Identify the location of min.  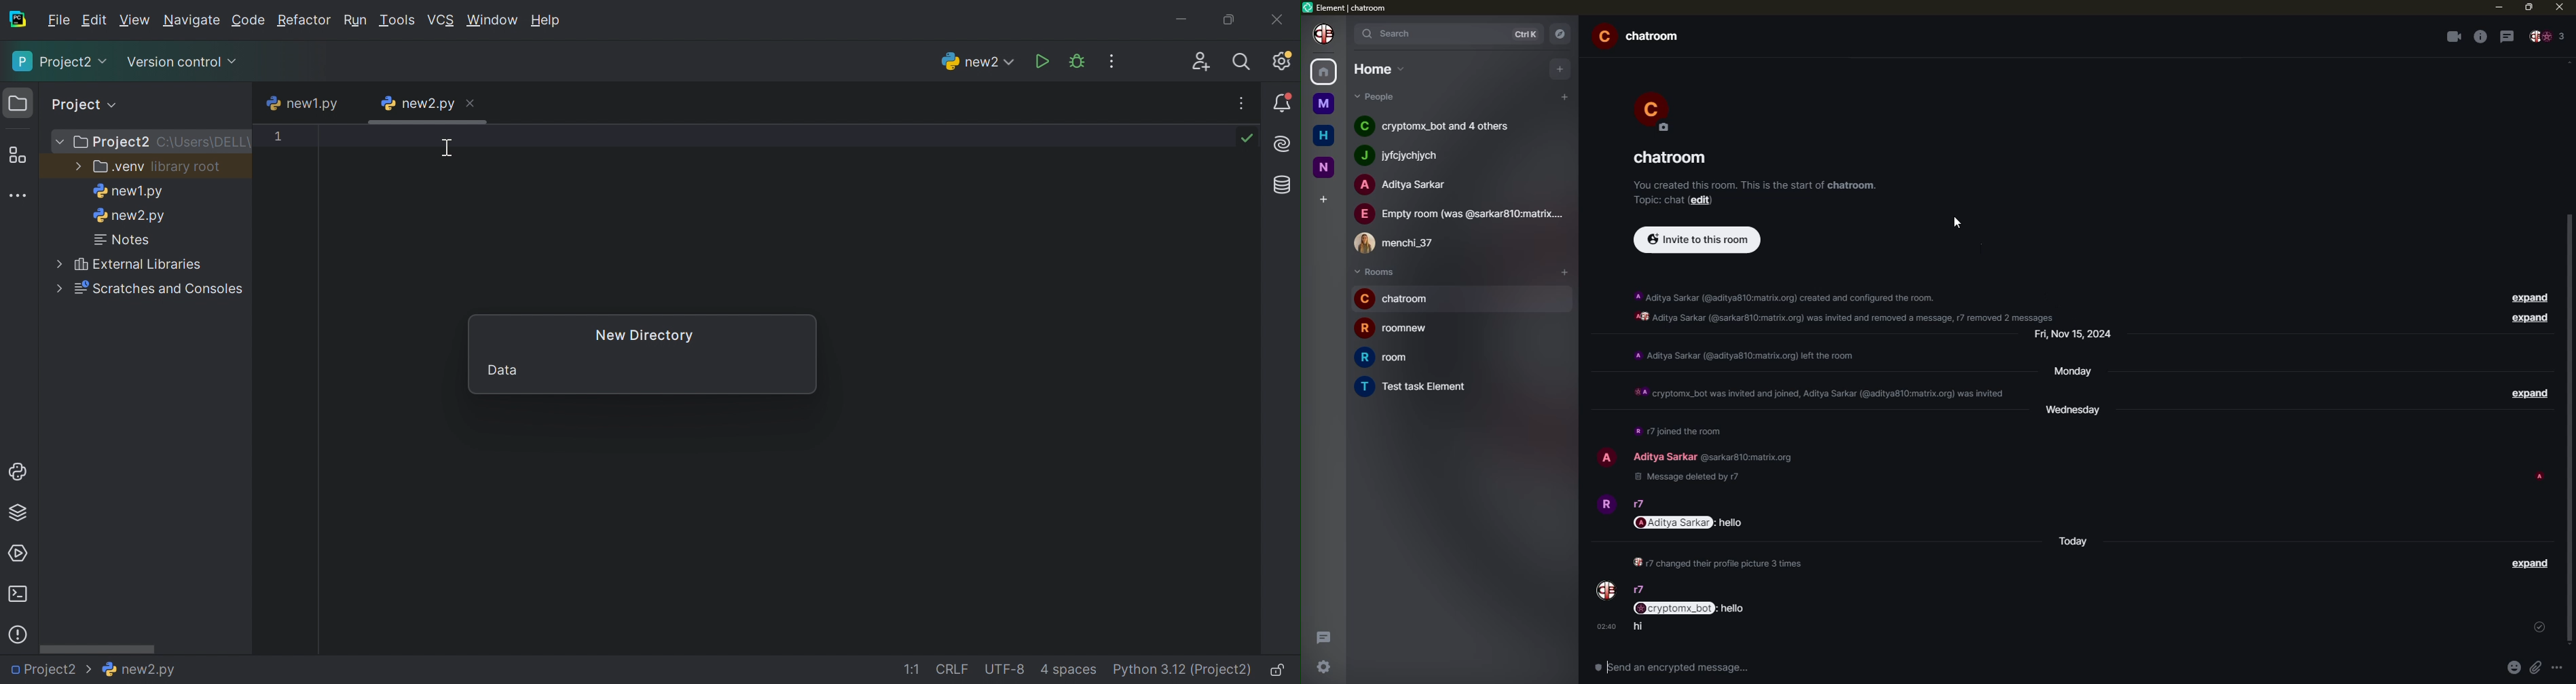
(2498, 8).